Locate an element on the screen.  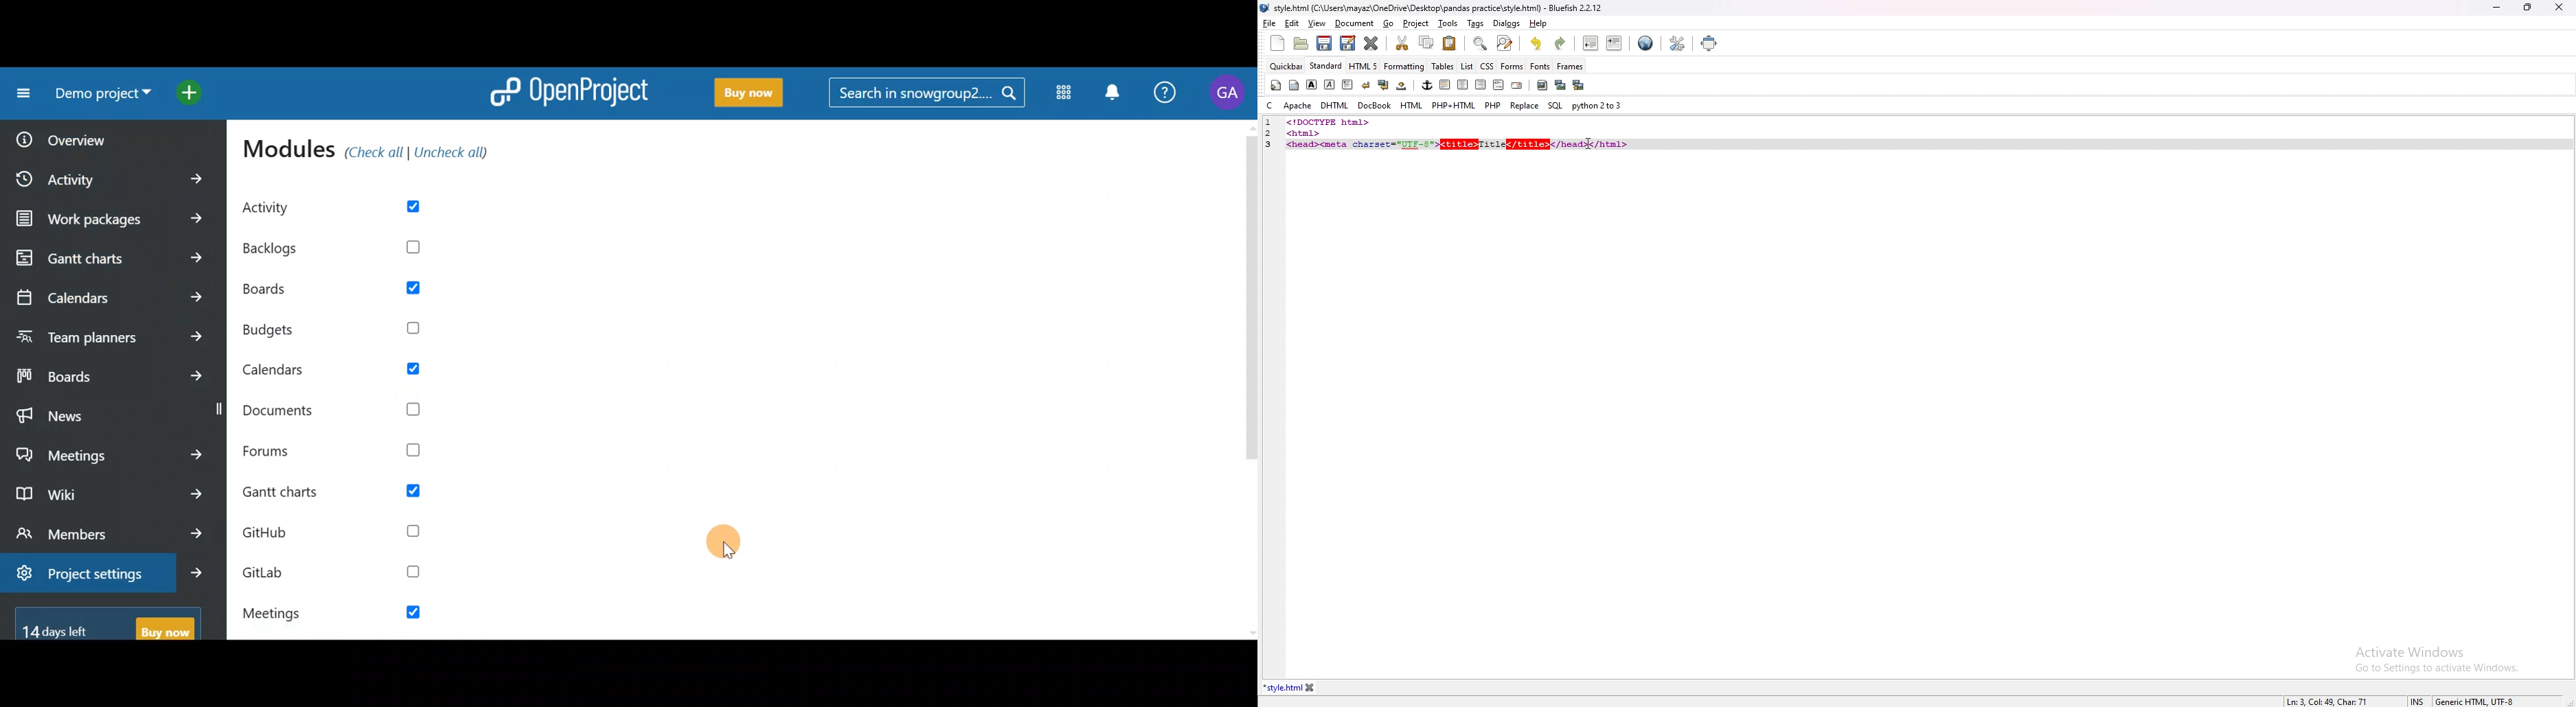
code is located at coordinates (1369, 121).